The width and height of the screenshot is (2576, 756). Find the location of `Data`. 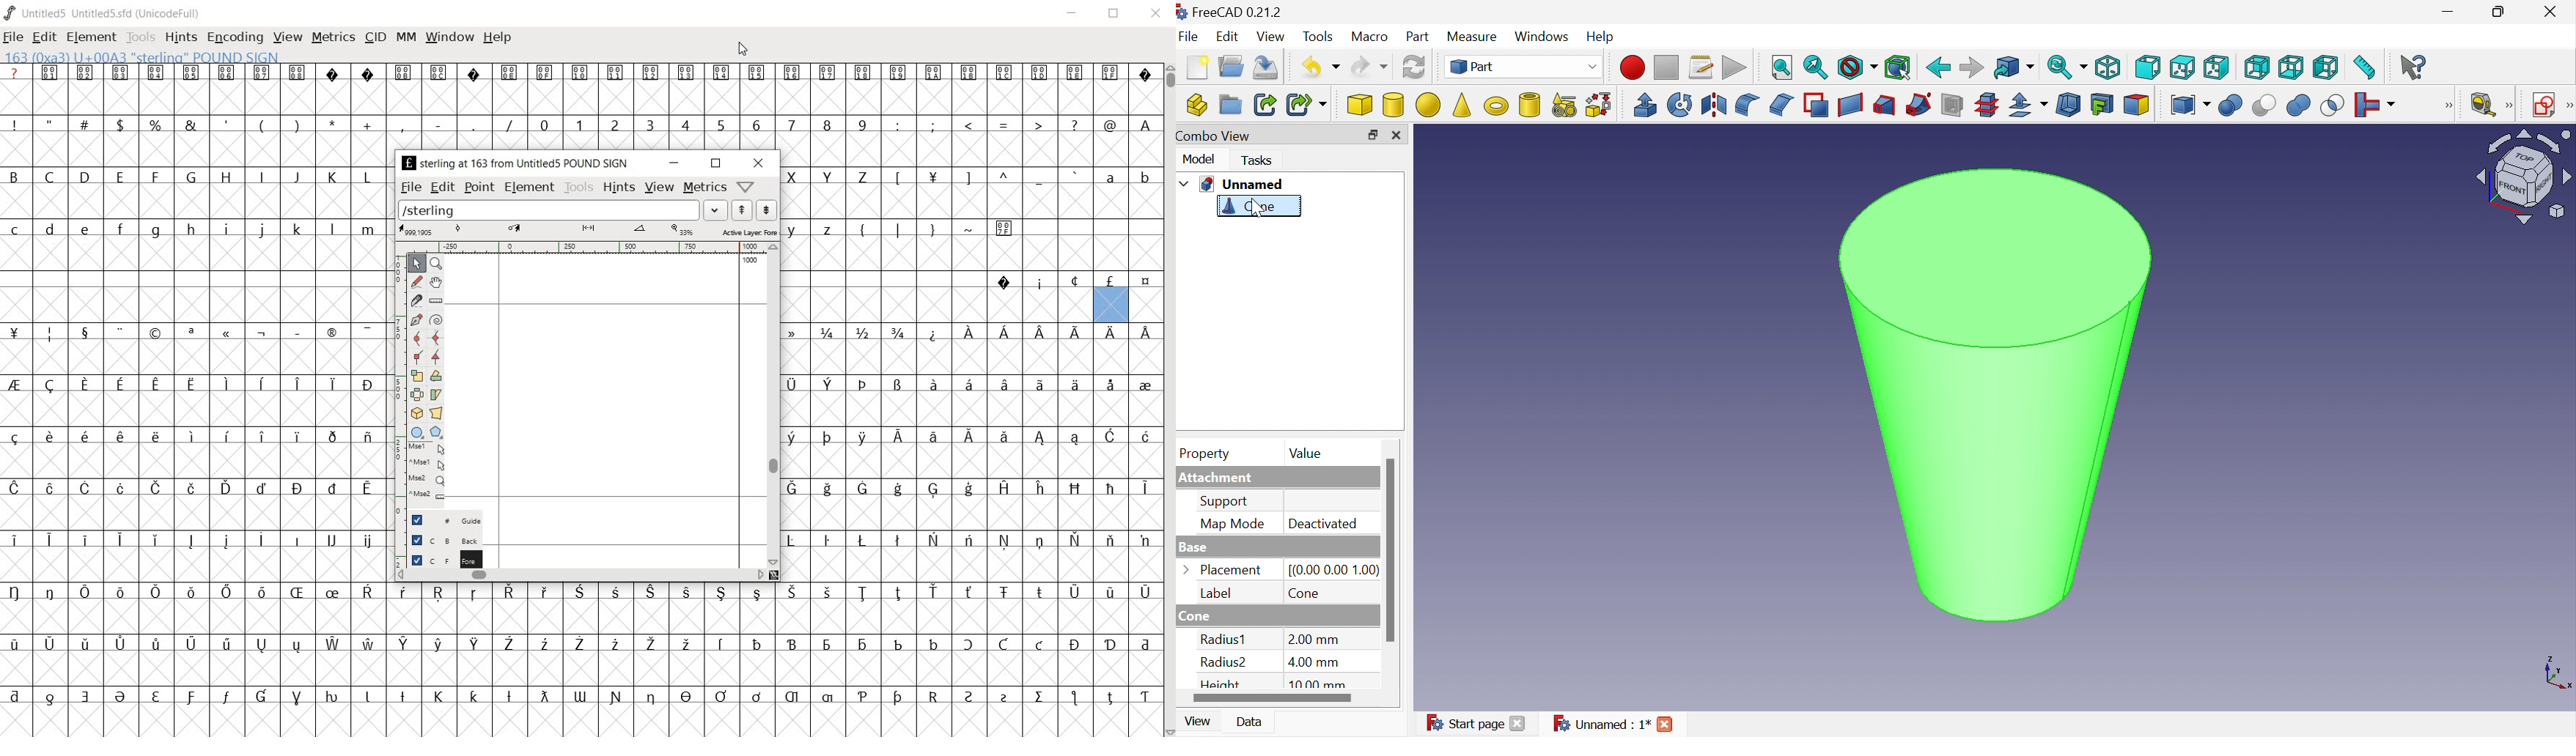

Data is located at coordinates (1251, 721).